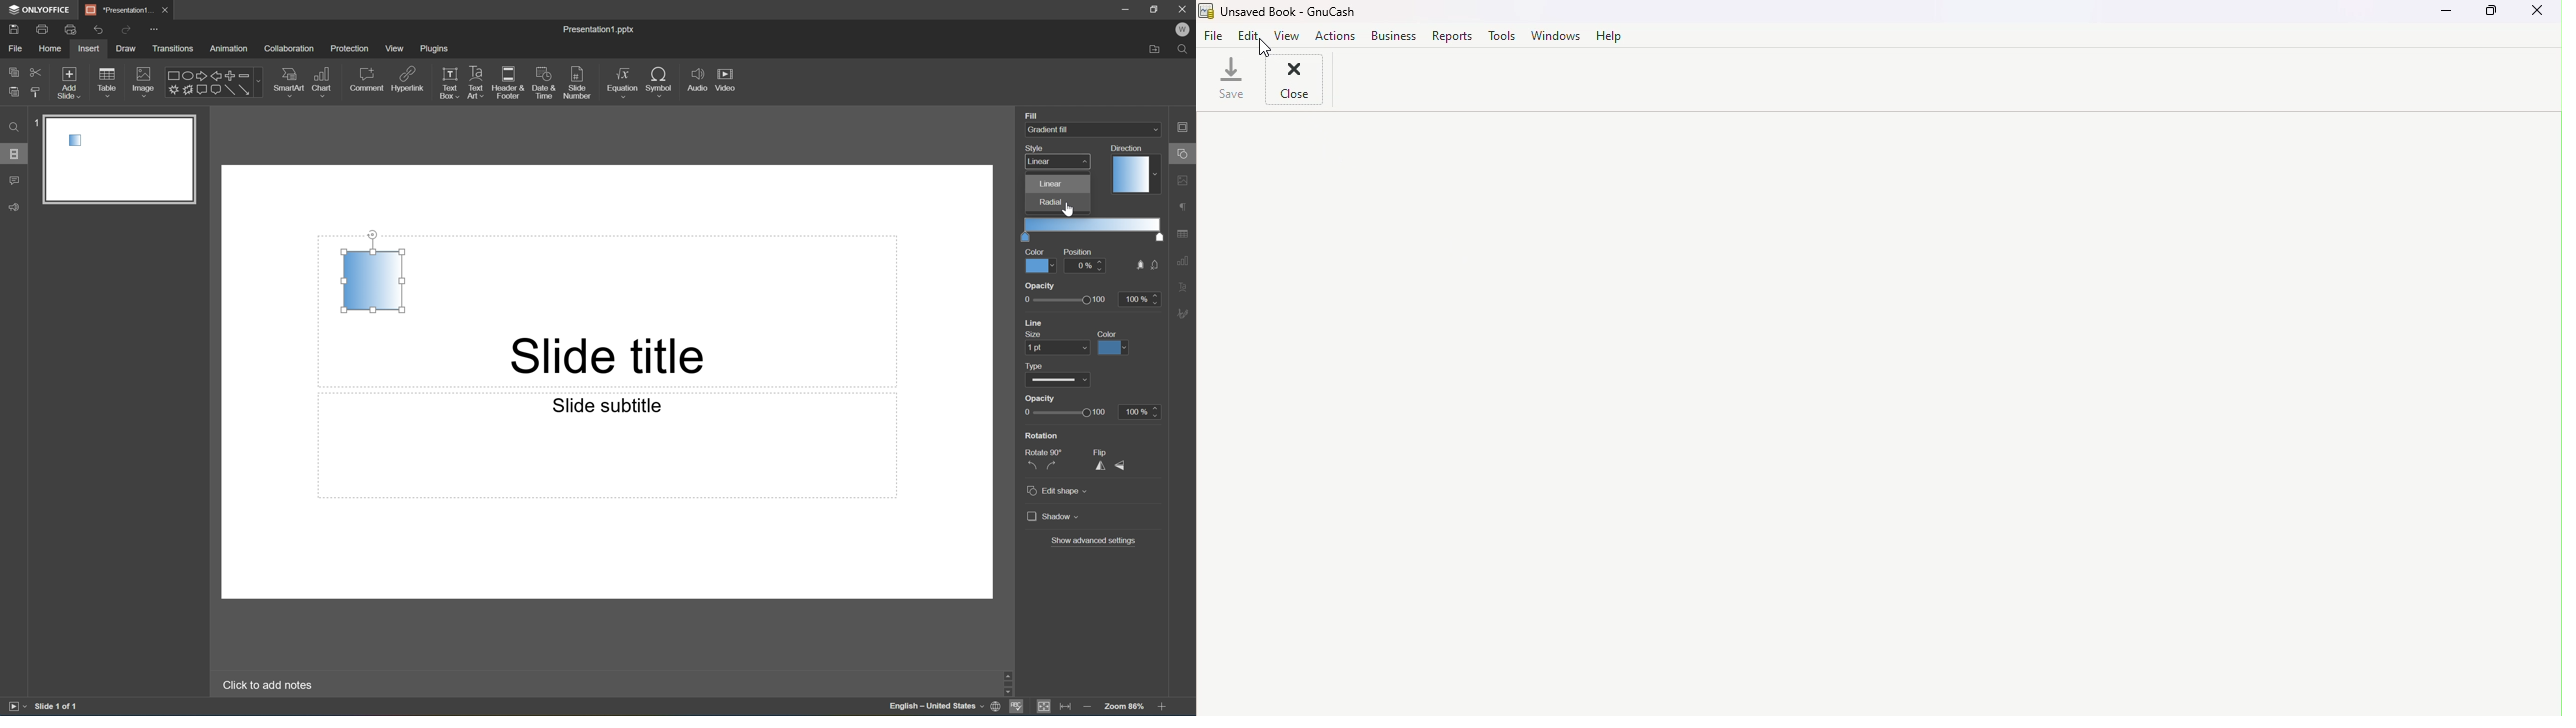 This screenshot has height=728, width=2576. What do you see at coordinates (1272, 47) in the screenshot?
I see `cursor` at bounding box center [1272, 47].